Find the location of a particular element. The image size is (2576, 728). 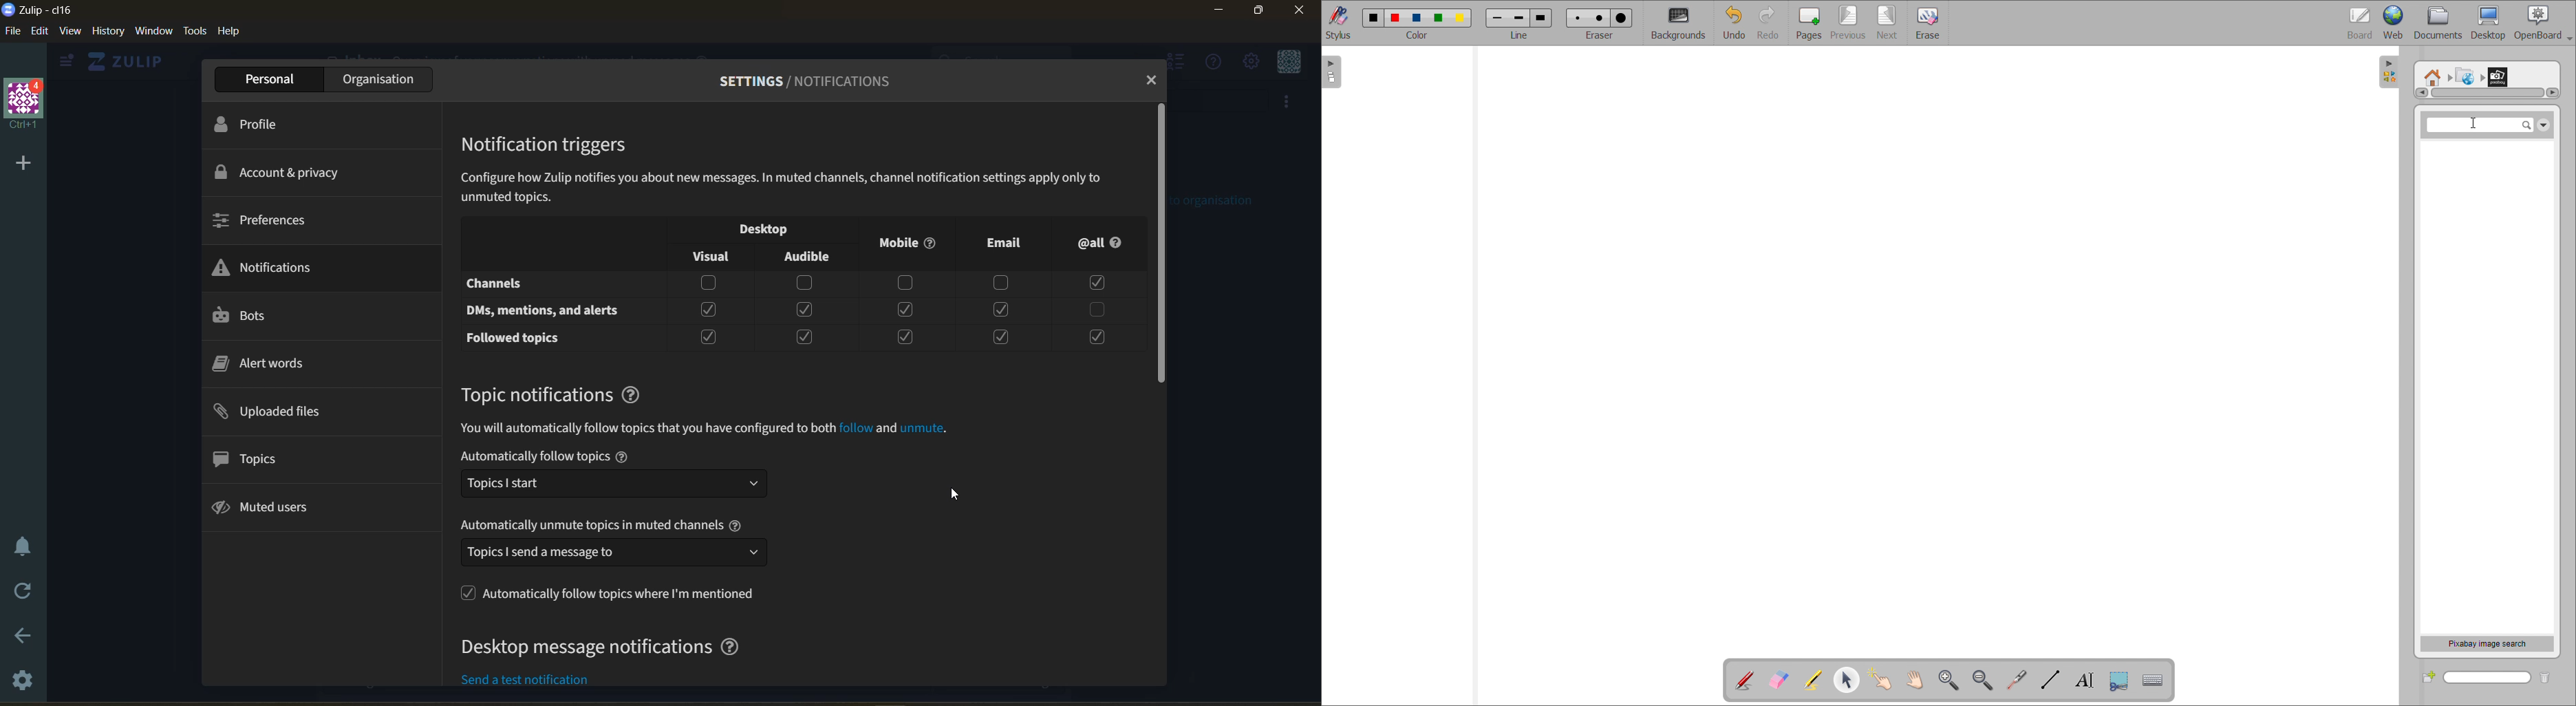

Email is located at coordinates (1003, 243).